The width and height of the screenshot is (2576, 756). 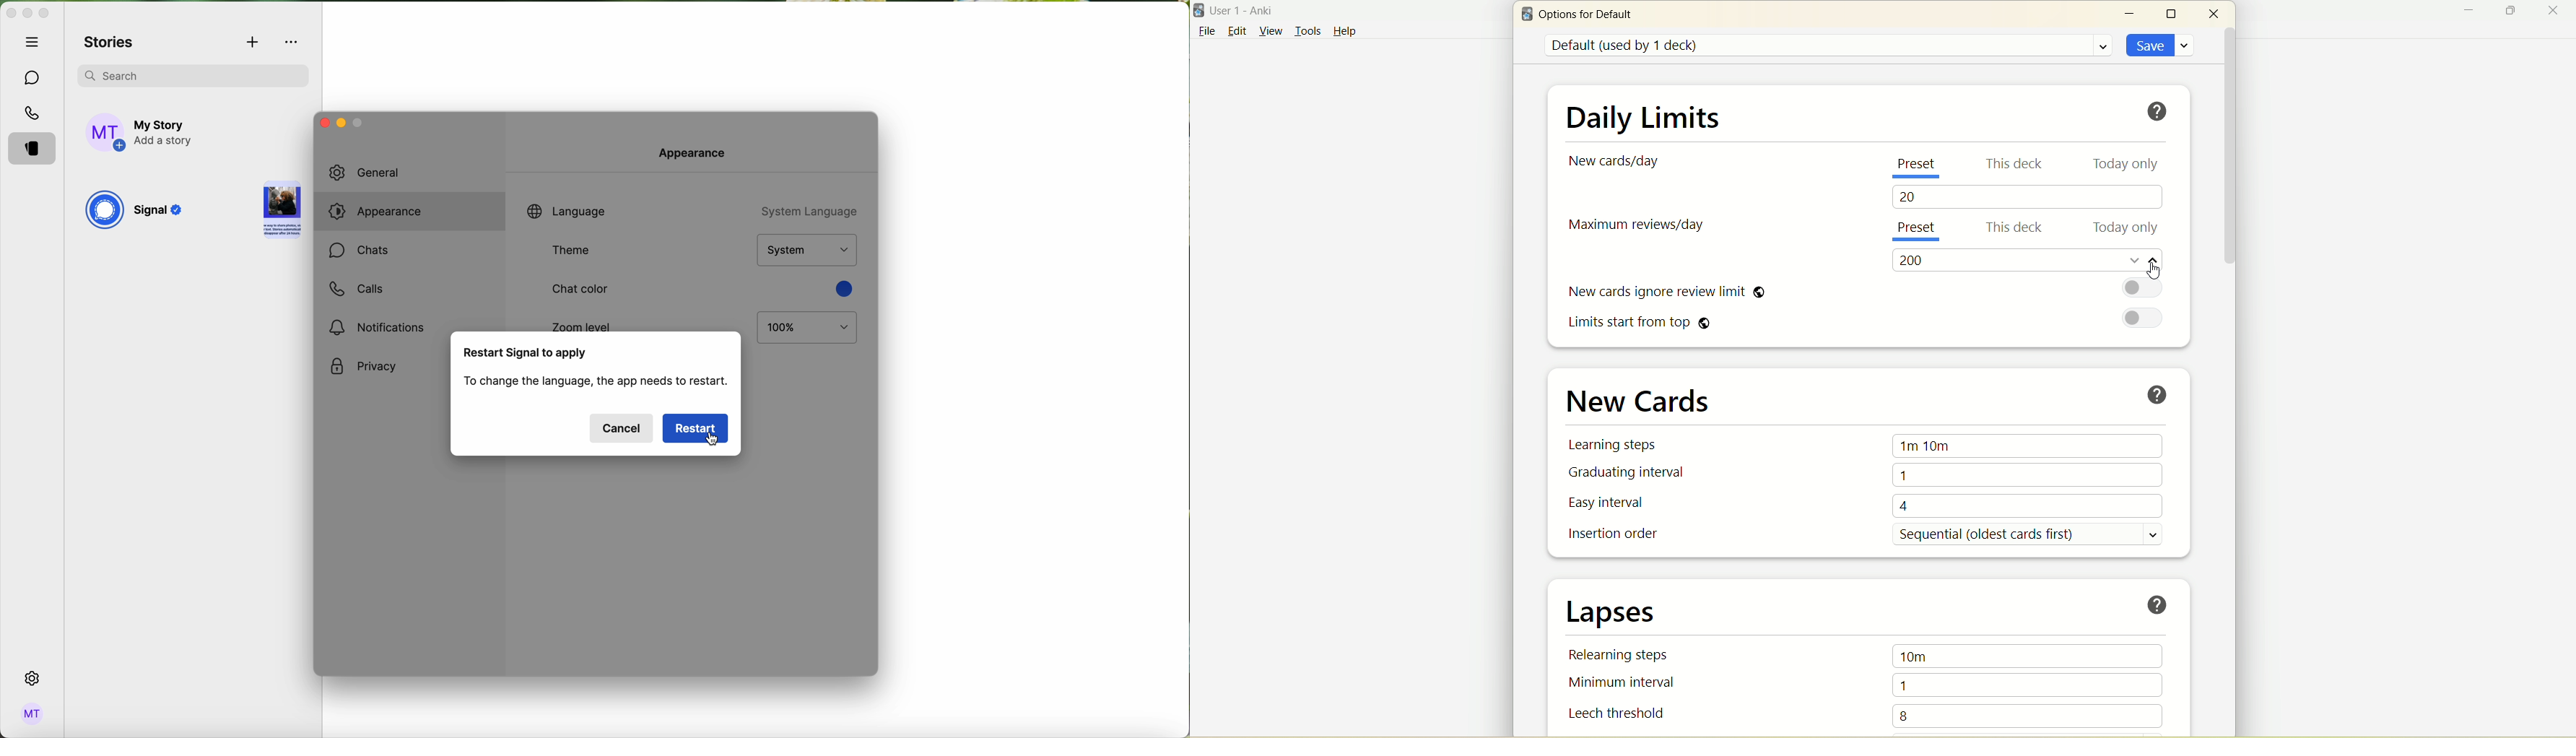 I want to click on default, so click(x=1828, y=46).